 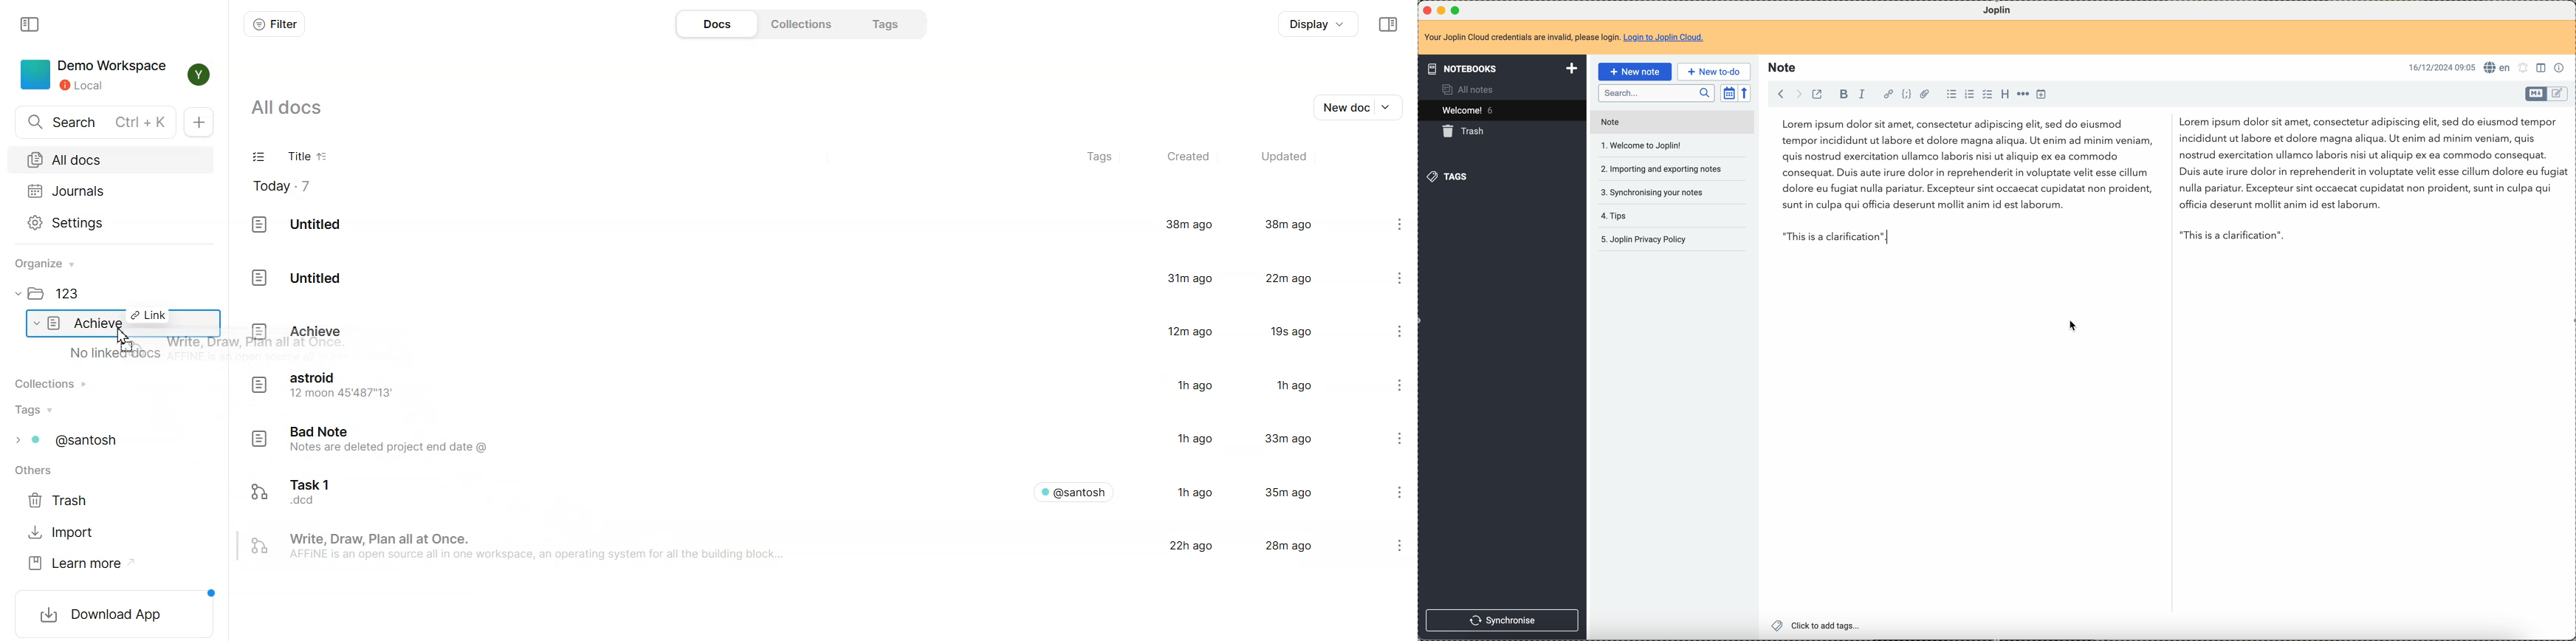 I want to click on bold, so click(x=1844, y=94).